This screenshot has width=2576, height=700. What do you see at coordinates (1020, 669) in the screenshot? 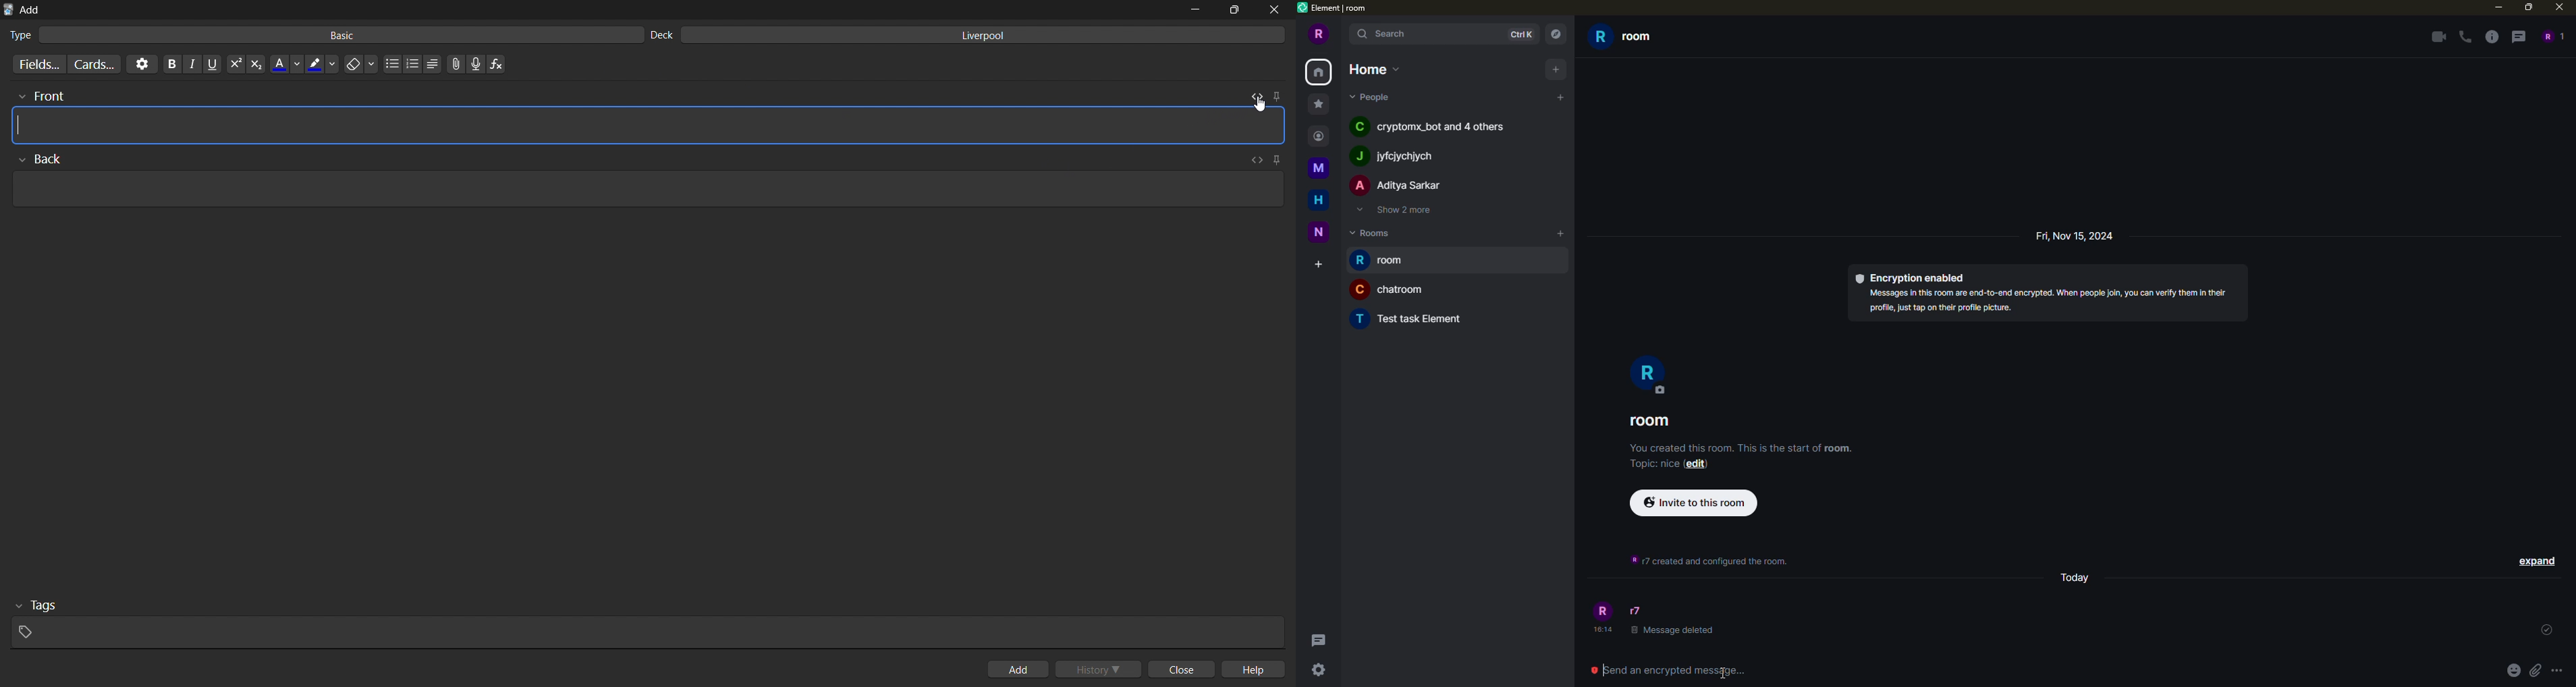
I see `add` at bounding box center [1020, 669].